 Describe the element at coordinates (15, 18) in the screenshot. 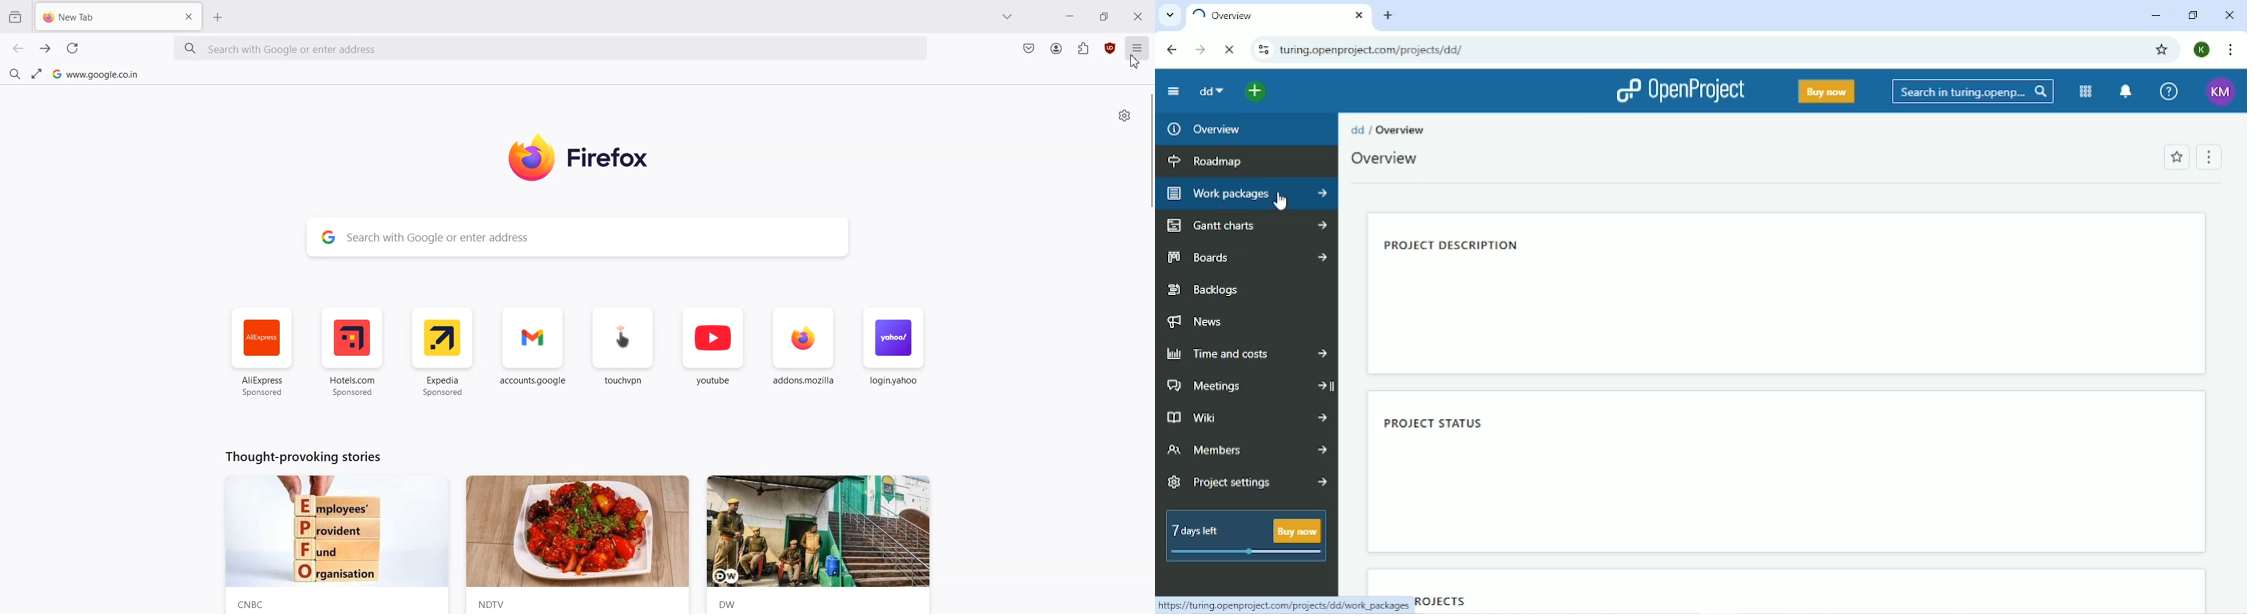

I see `View Recent browsing` at that location.